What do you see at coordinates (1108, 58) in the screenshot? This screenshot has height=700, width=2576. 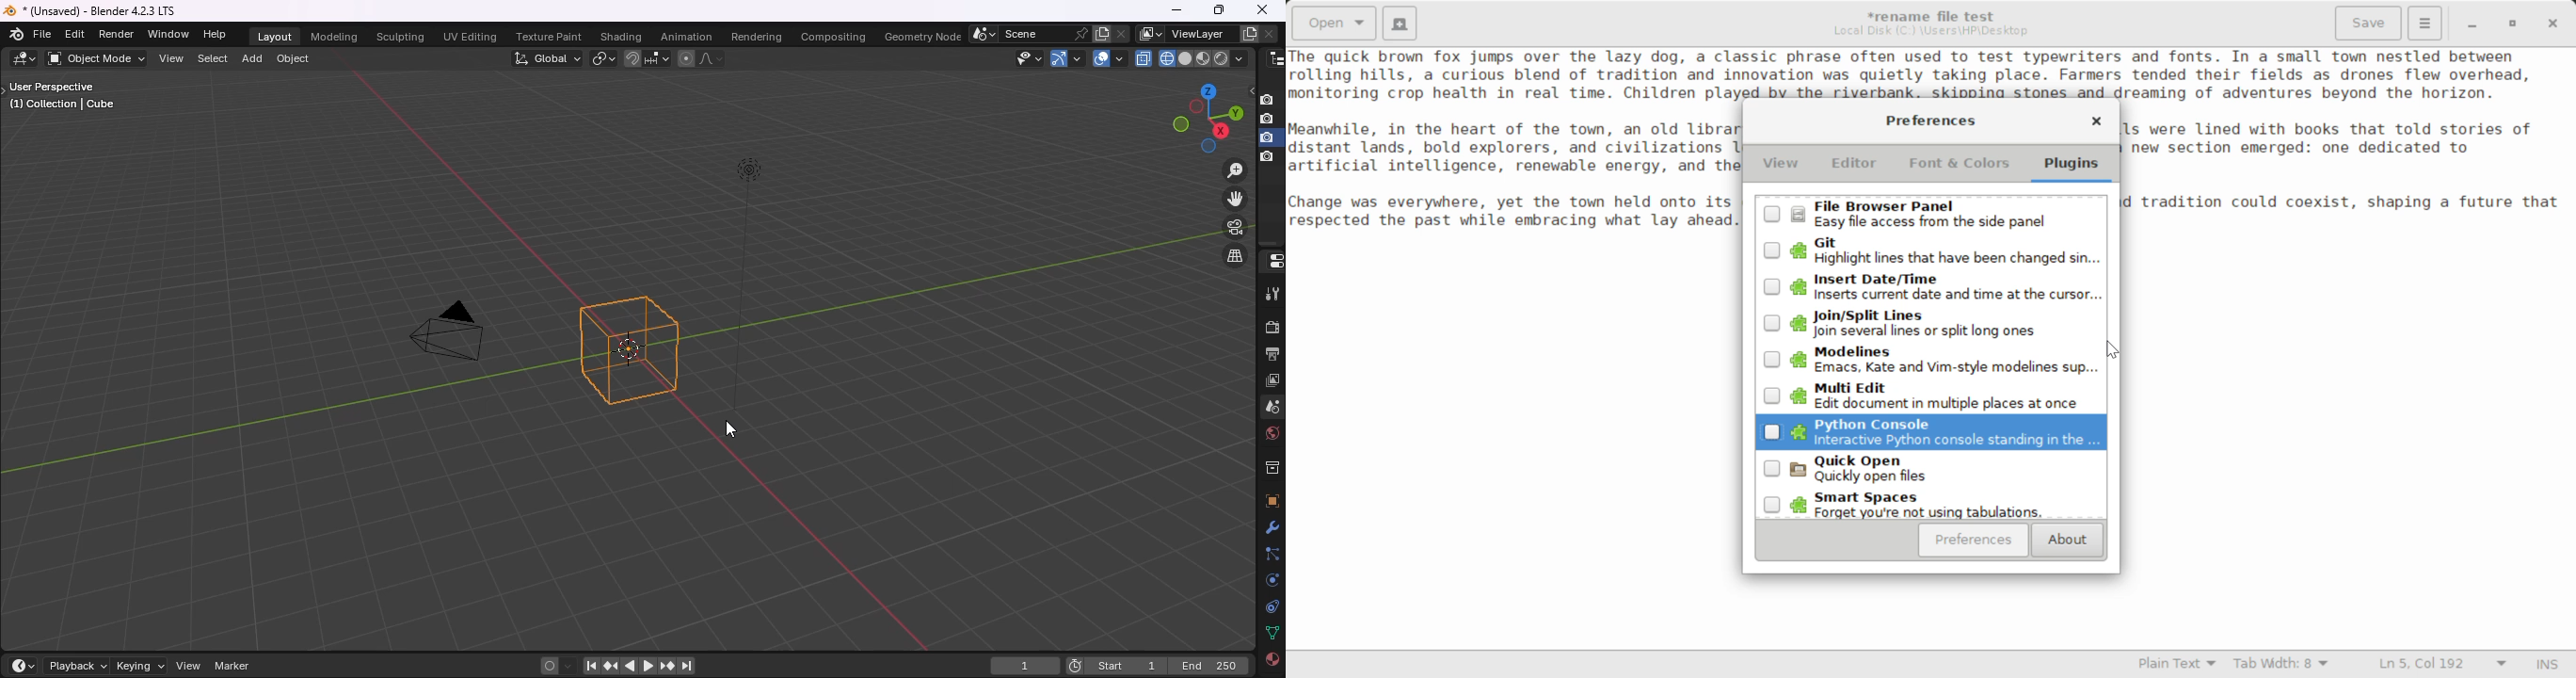 I see `overlays` at bounding box center [1108, 58].